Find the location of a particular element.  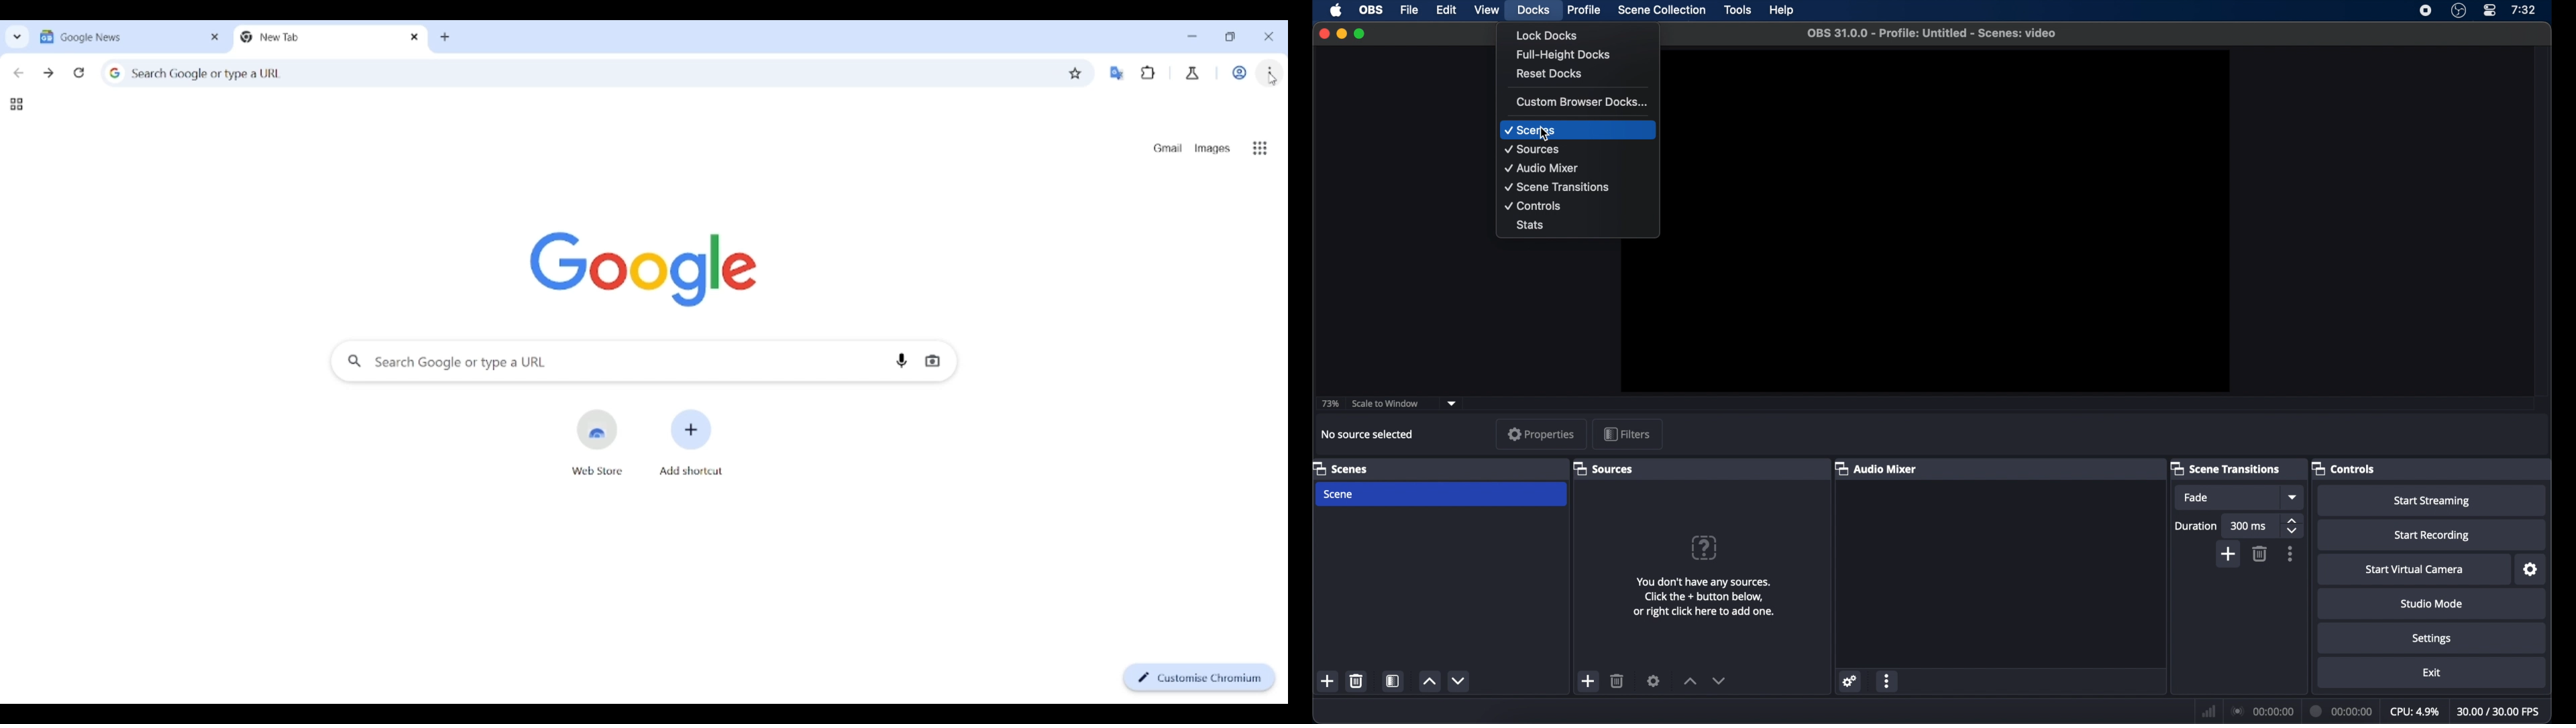

Search by image is located at coordinates (932, 361).